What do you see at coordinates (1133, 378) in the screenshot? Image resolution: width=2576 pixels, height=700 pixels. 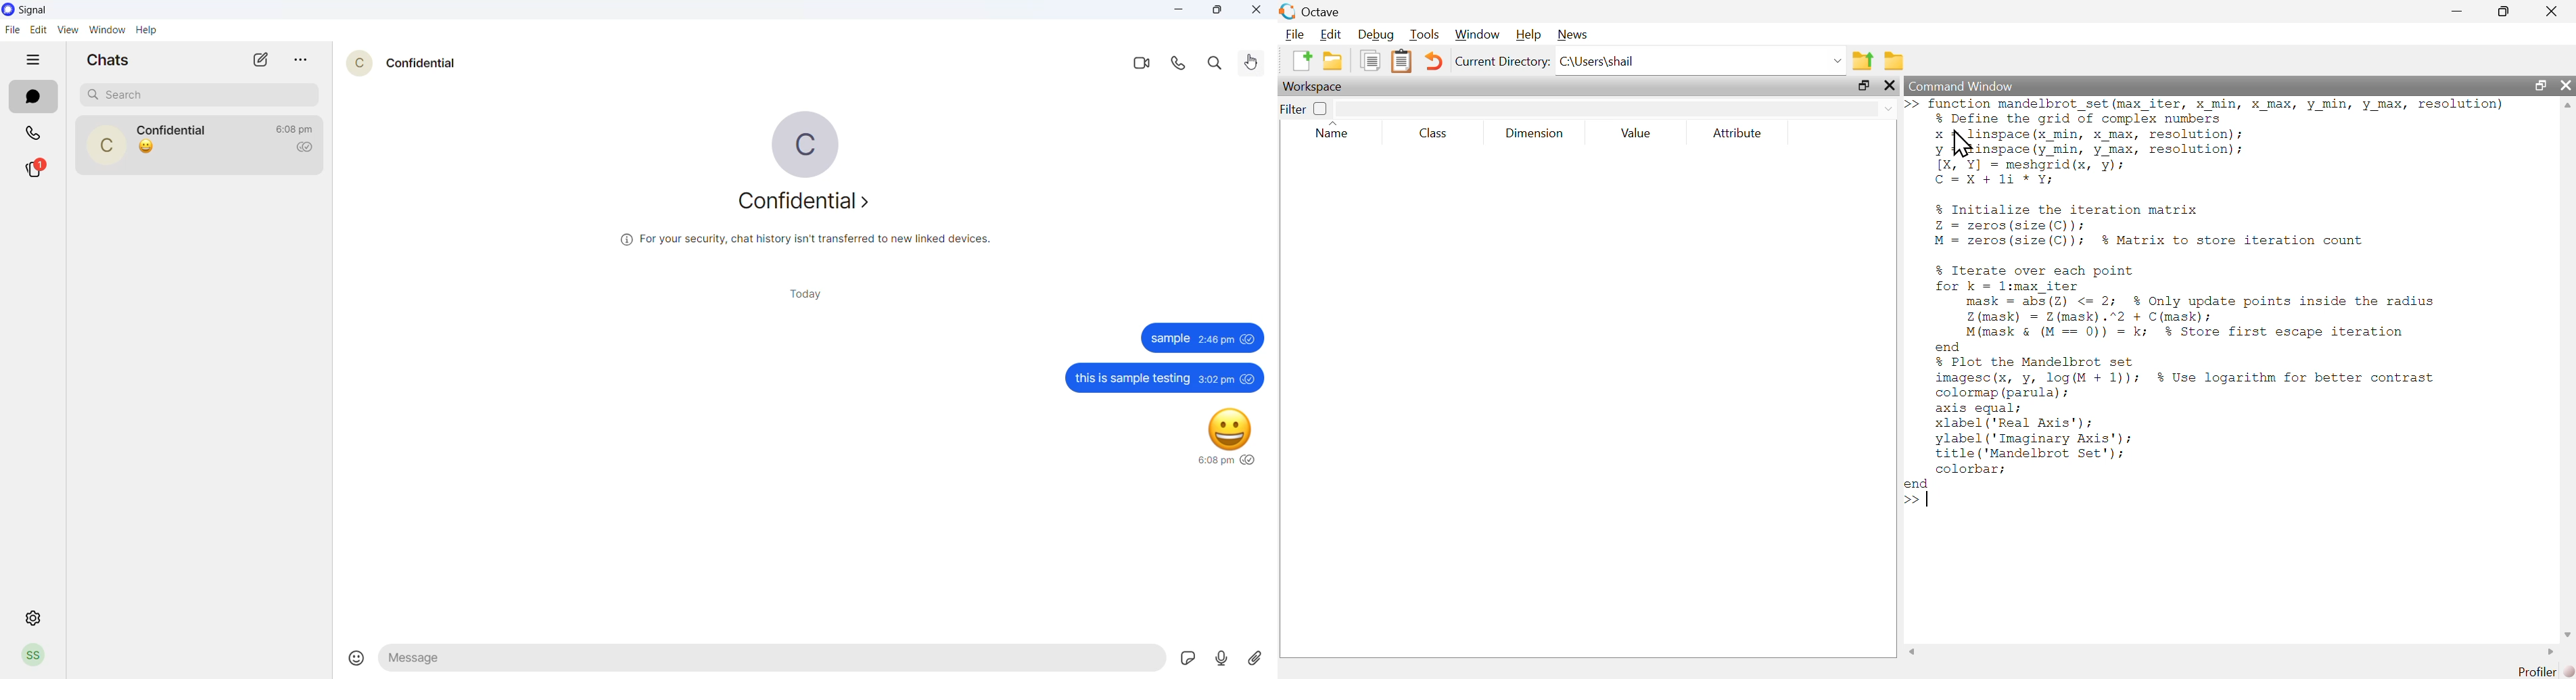 I see `this is sample testing` at bounding box center [1133, 378].